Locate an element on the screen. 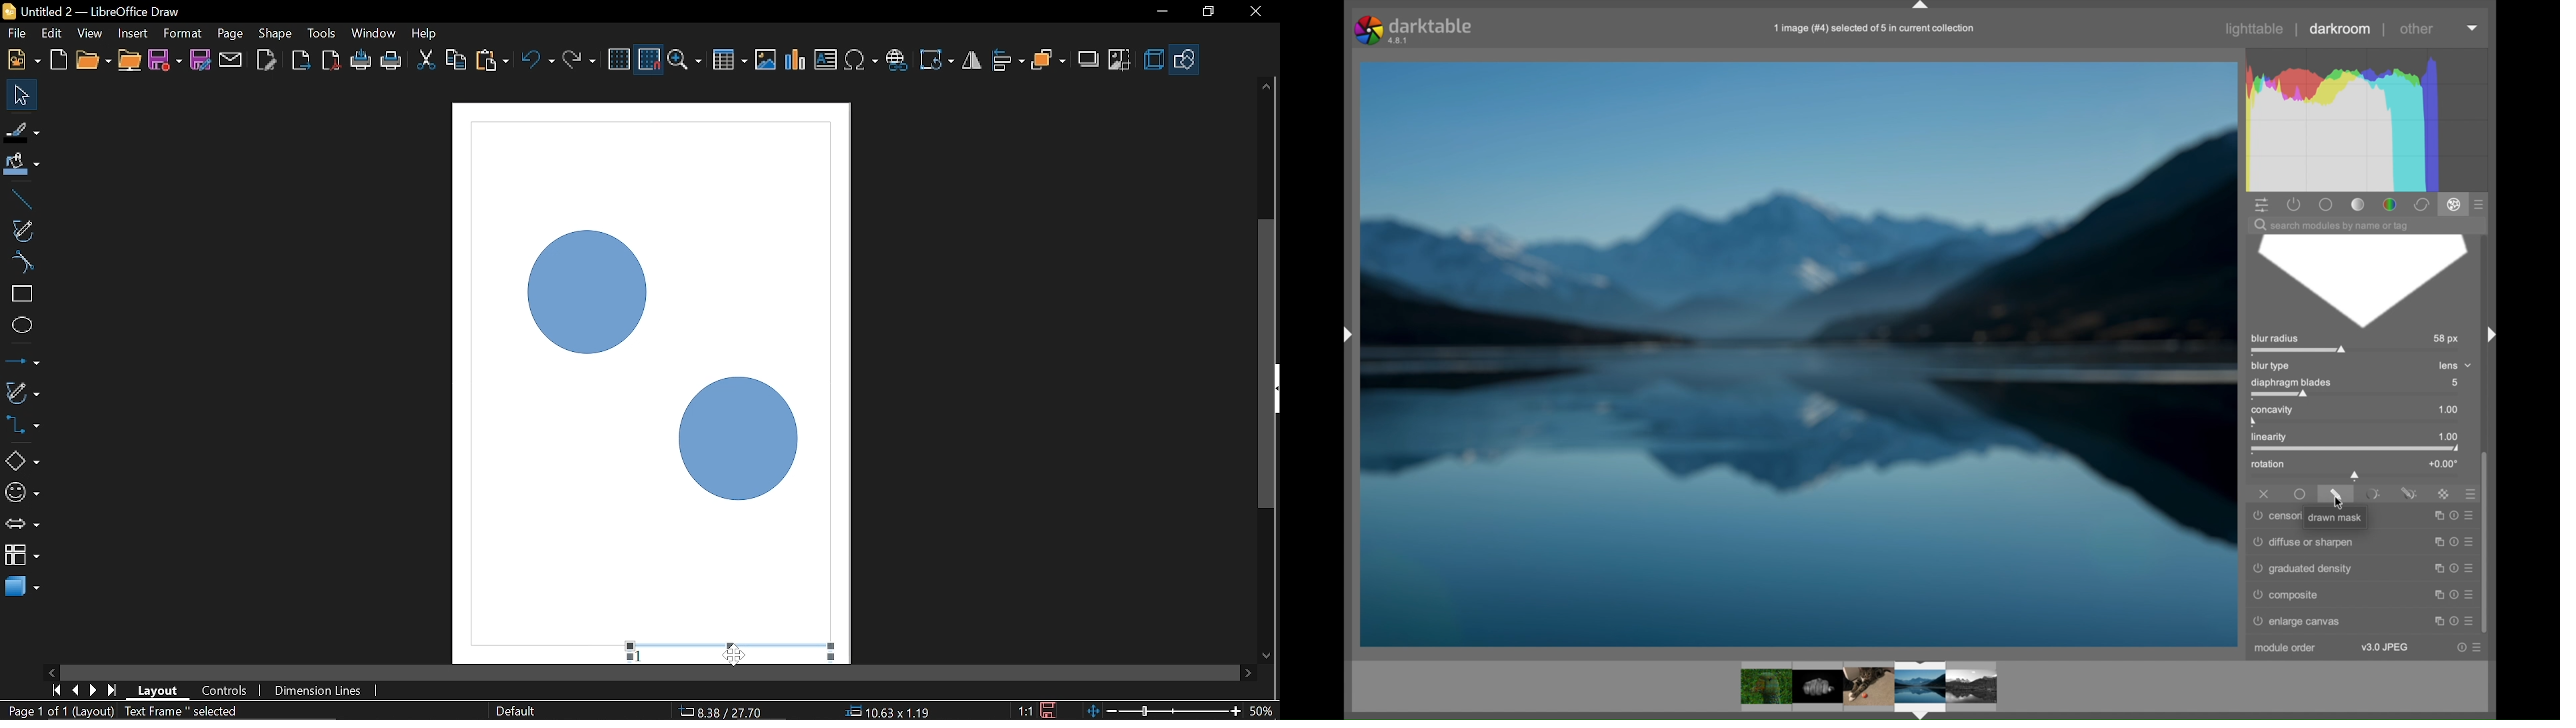  Arrange is located at coordinates (1048, 61).